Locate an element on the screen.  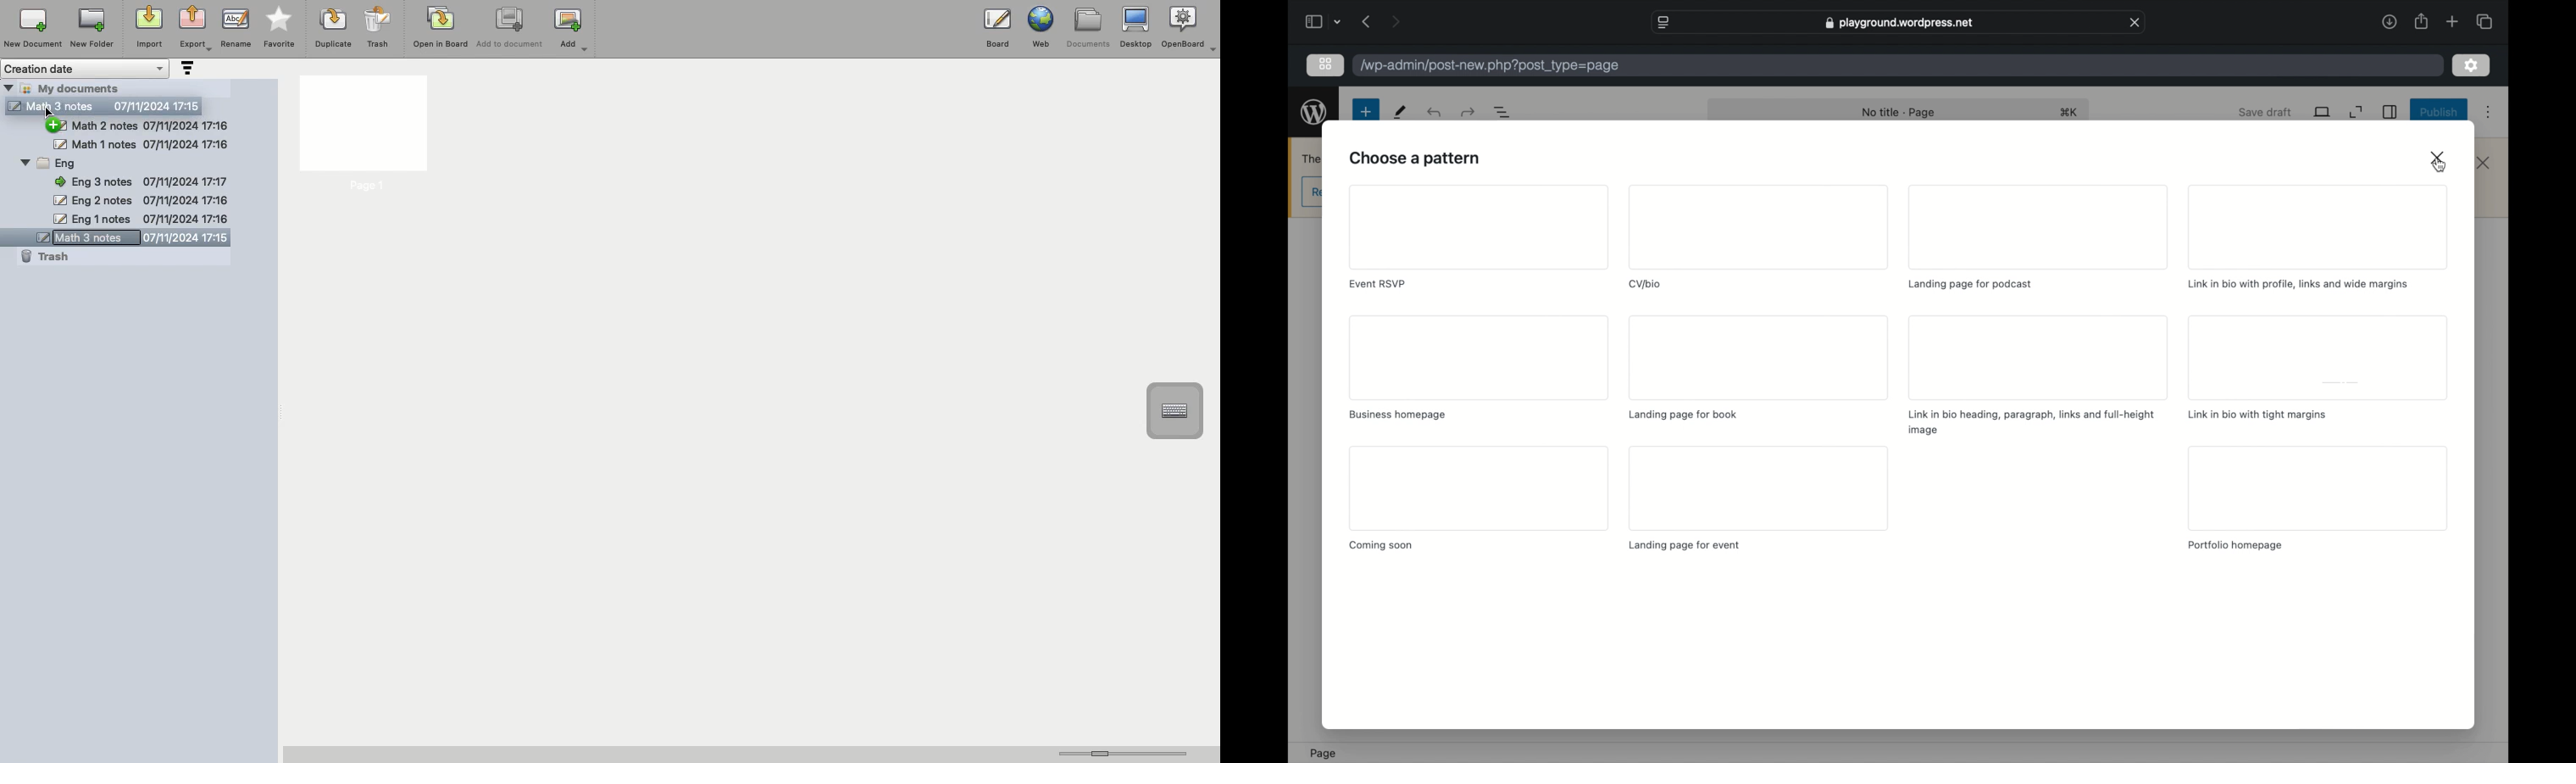
wordpress is located at coordinates (1313, 112).